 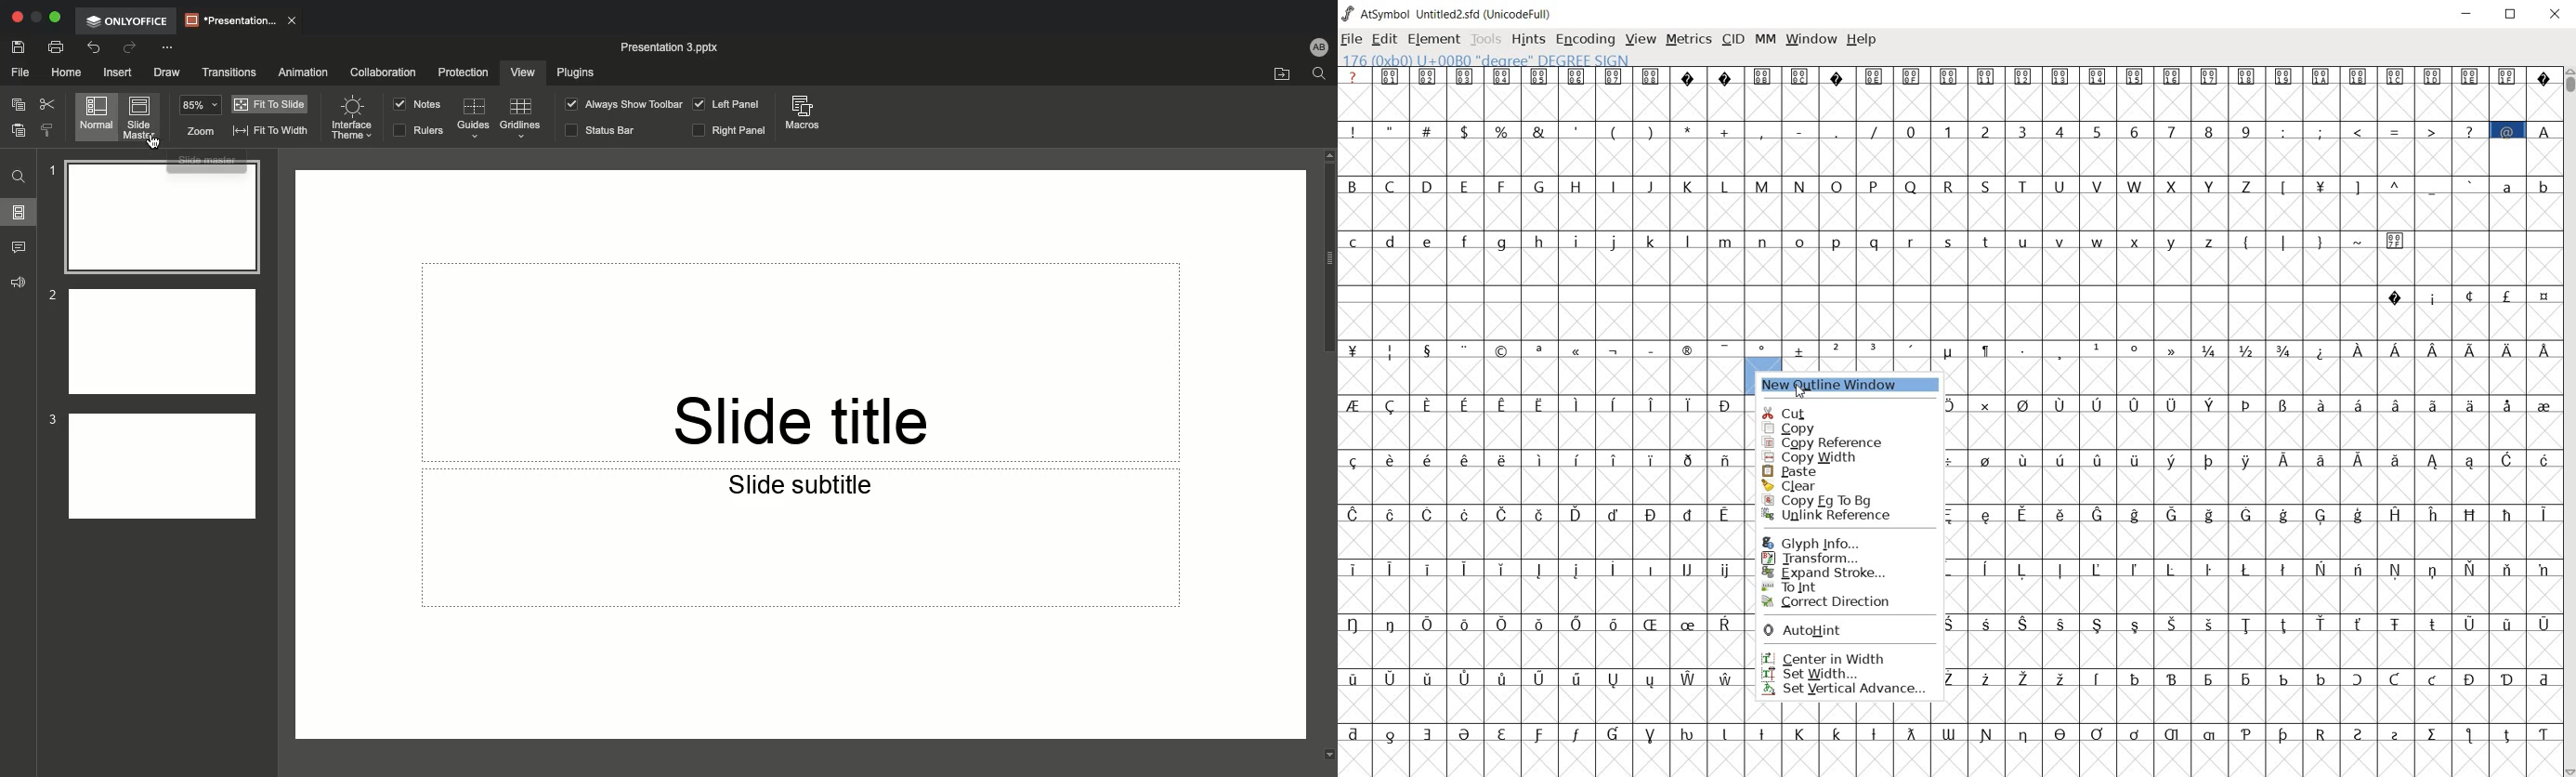 What do you see at coordinates (304, 72) in the screenshot?
I see `Animation` at bounding box center [304, 72].